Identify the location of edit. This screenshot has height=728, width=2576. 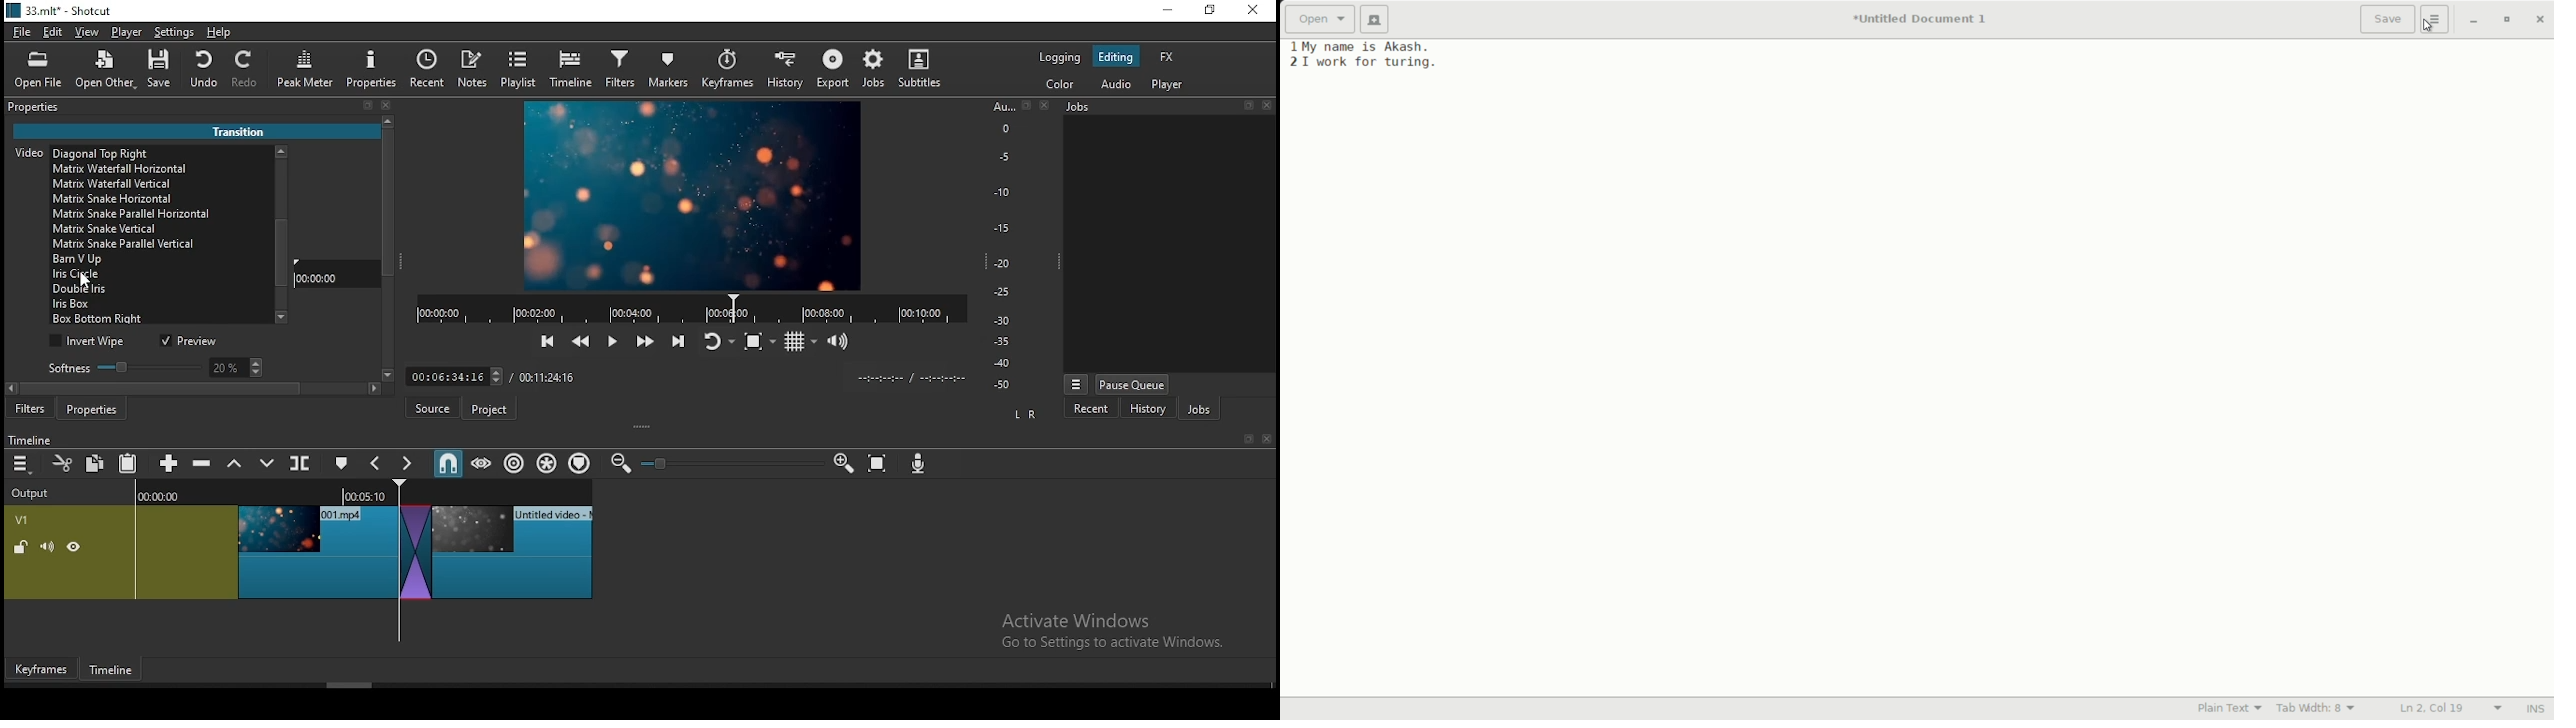
(54, 34).